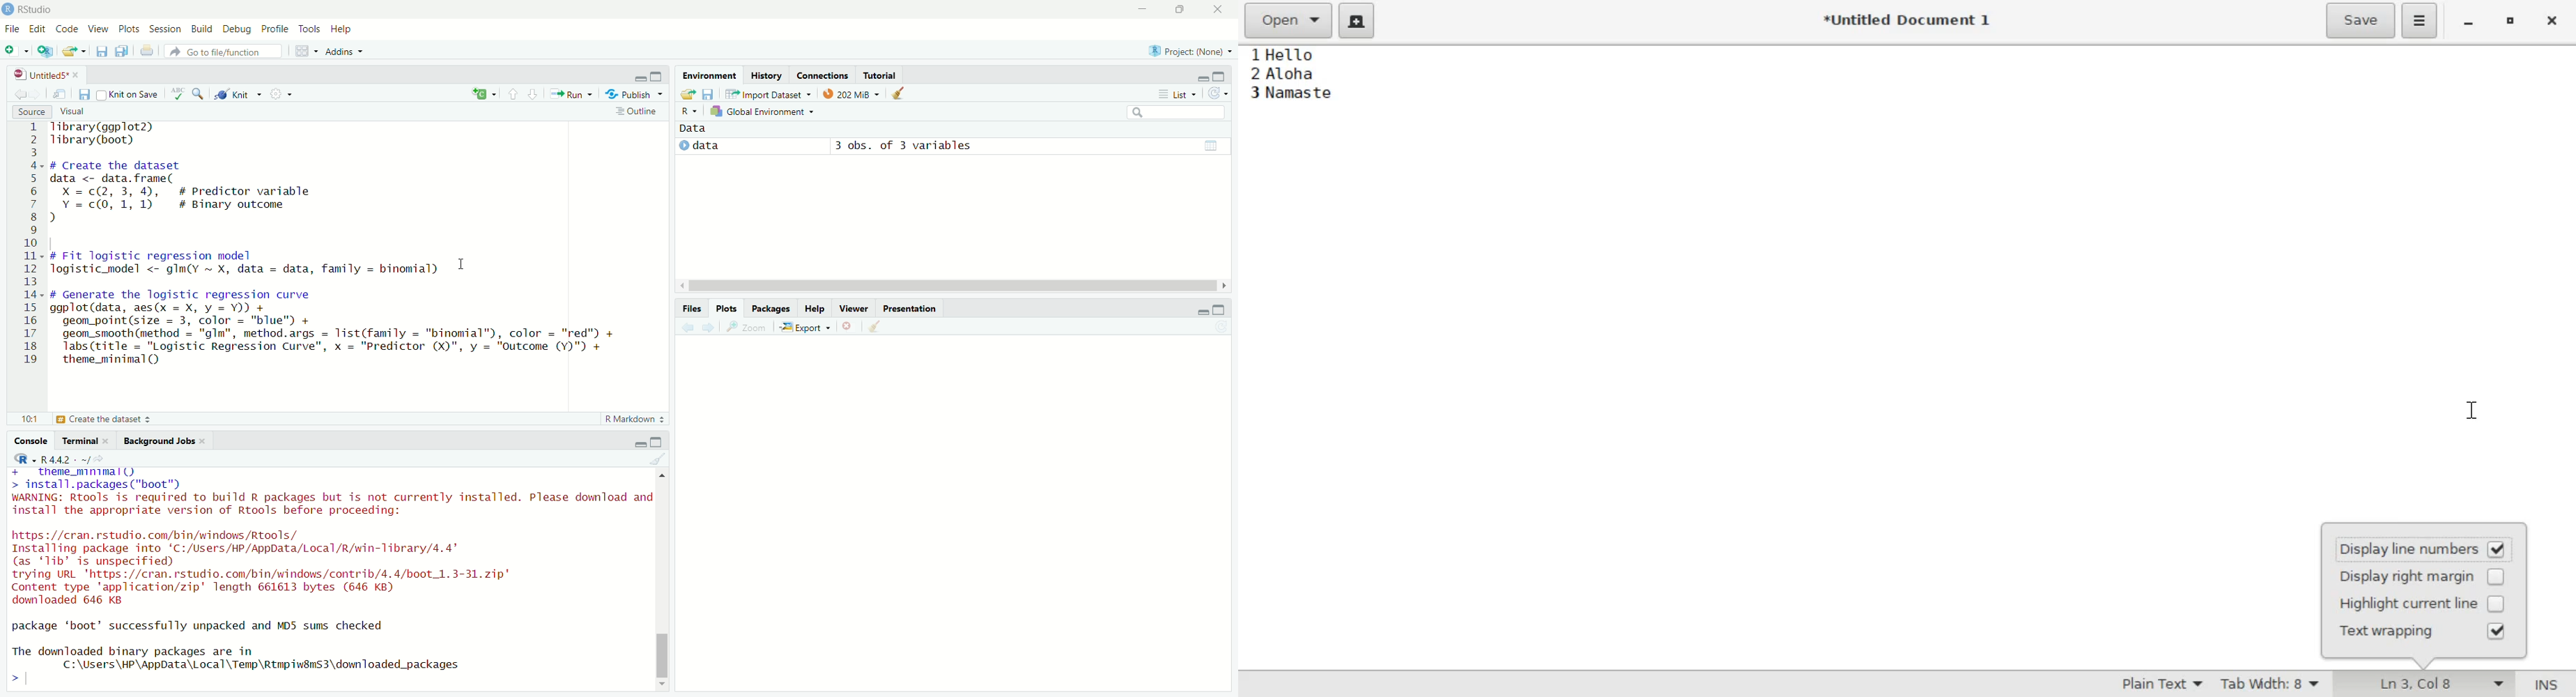  Describe the element at coordinates (342, 28) in the screenshot. I see `Help` at that location.